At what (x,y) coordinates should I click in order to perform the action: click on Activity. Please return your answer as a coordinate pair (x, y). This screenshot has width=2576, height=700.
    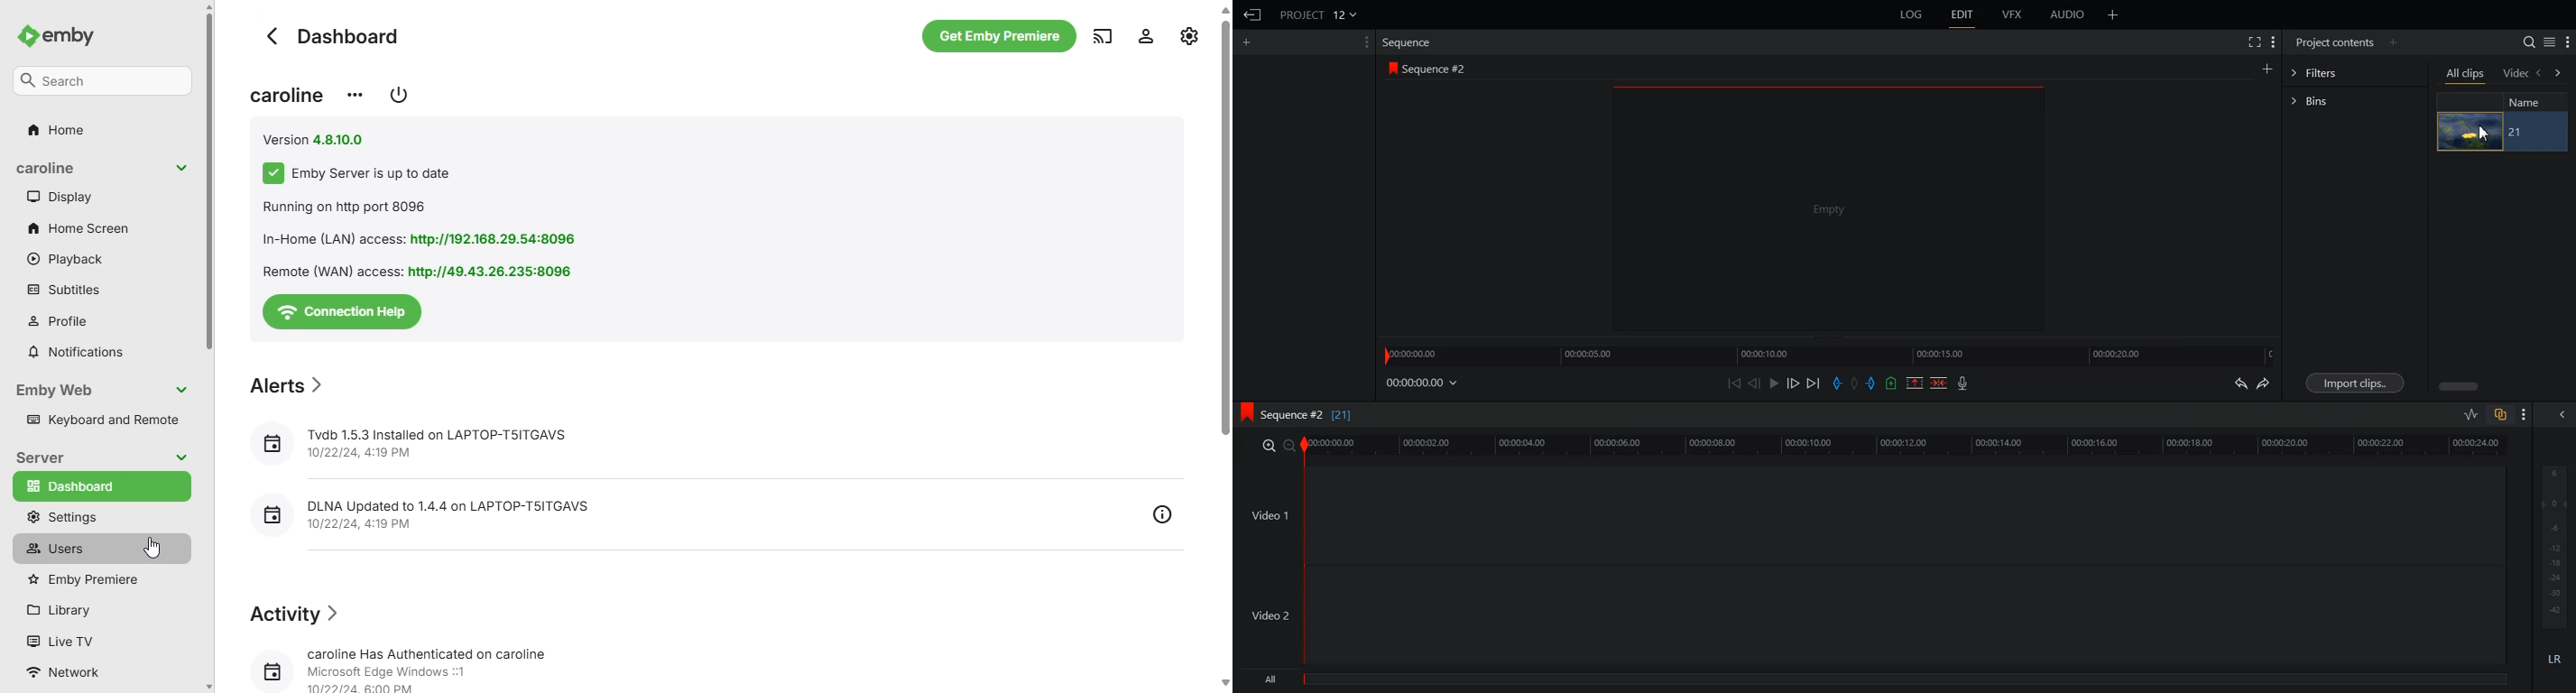
    Looking at the image, I should click on (296, 614).